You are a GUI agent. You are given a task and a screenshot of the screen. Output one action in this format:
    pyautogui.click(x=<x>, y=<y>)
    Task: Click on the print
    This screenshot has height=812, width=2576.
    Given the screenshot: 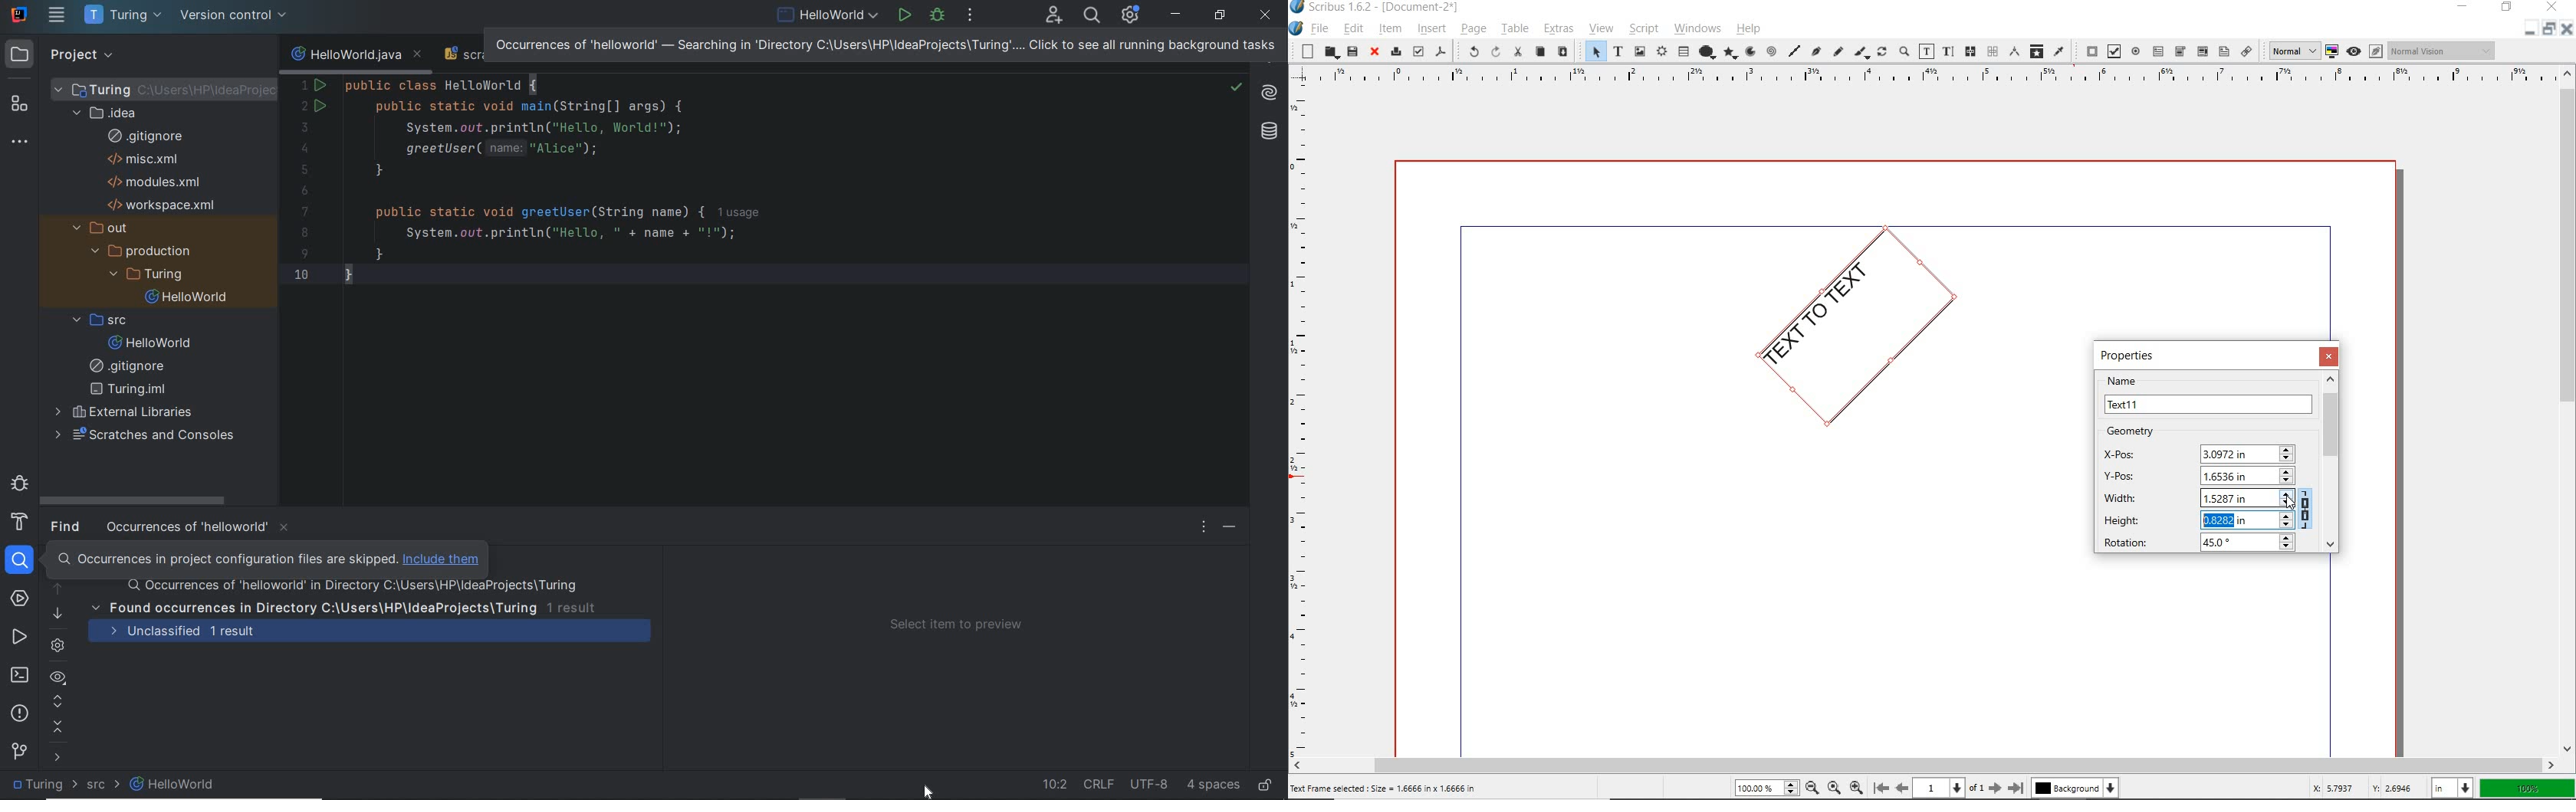 What is the action you would take?
    pyautogui.click(x=1395, y=52)
    